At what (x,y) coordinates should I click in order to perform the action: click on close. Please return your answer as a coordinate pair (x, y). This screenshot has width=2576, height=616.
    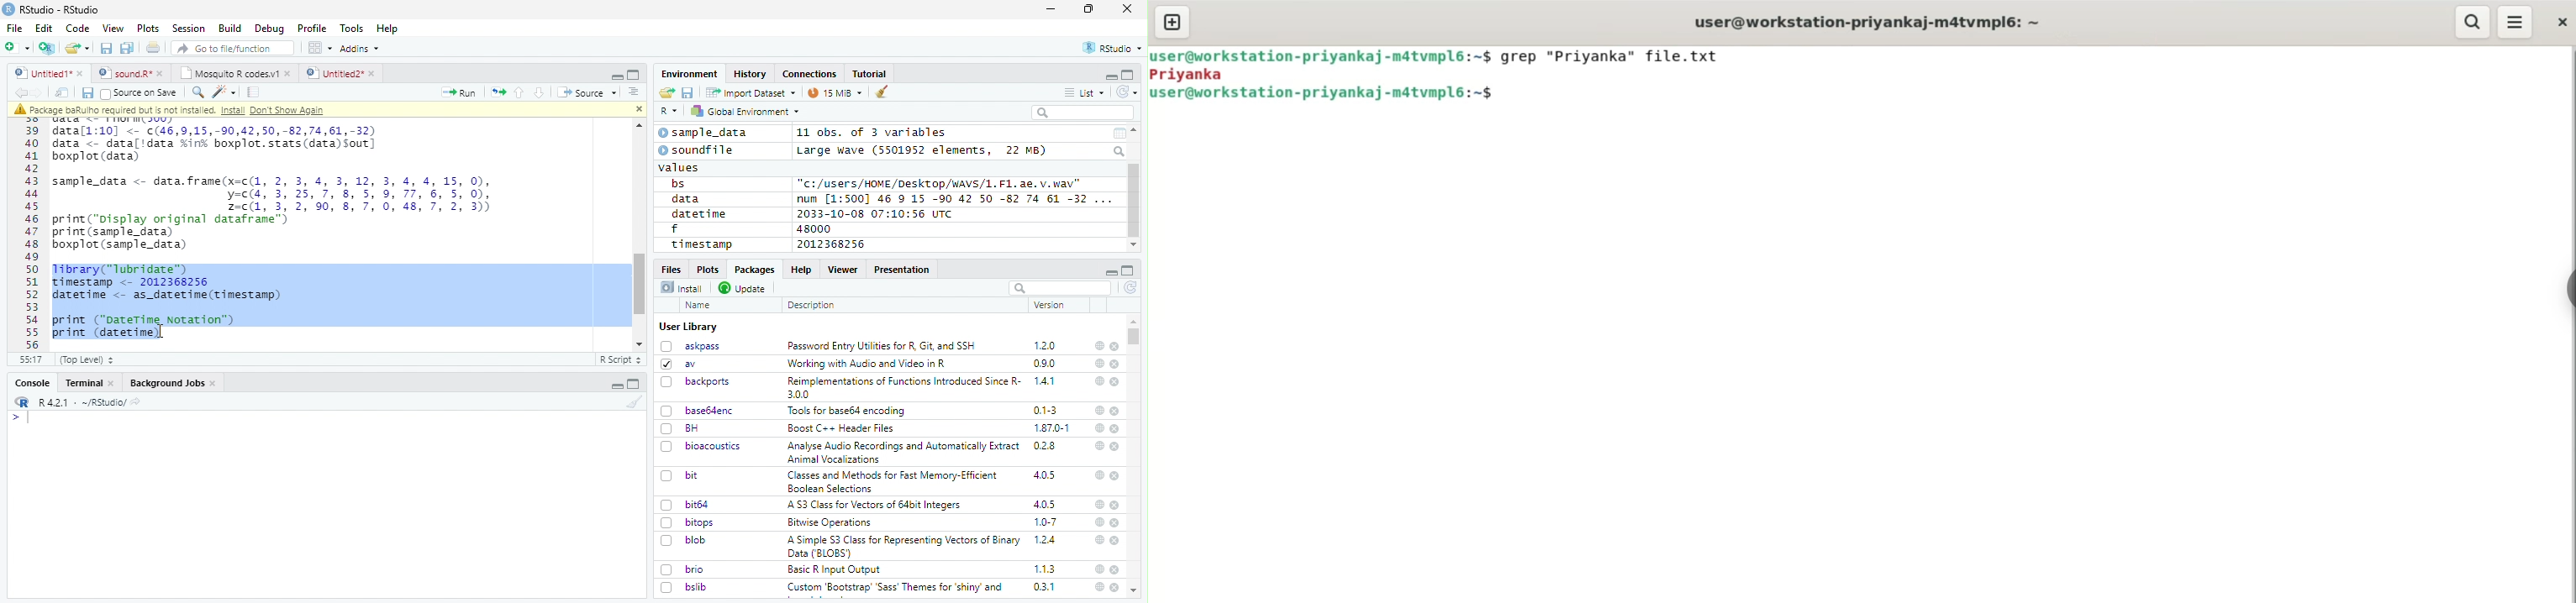
    Looking at the image, I should click on (636, 107).